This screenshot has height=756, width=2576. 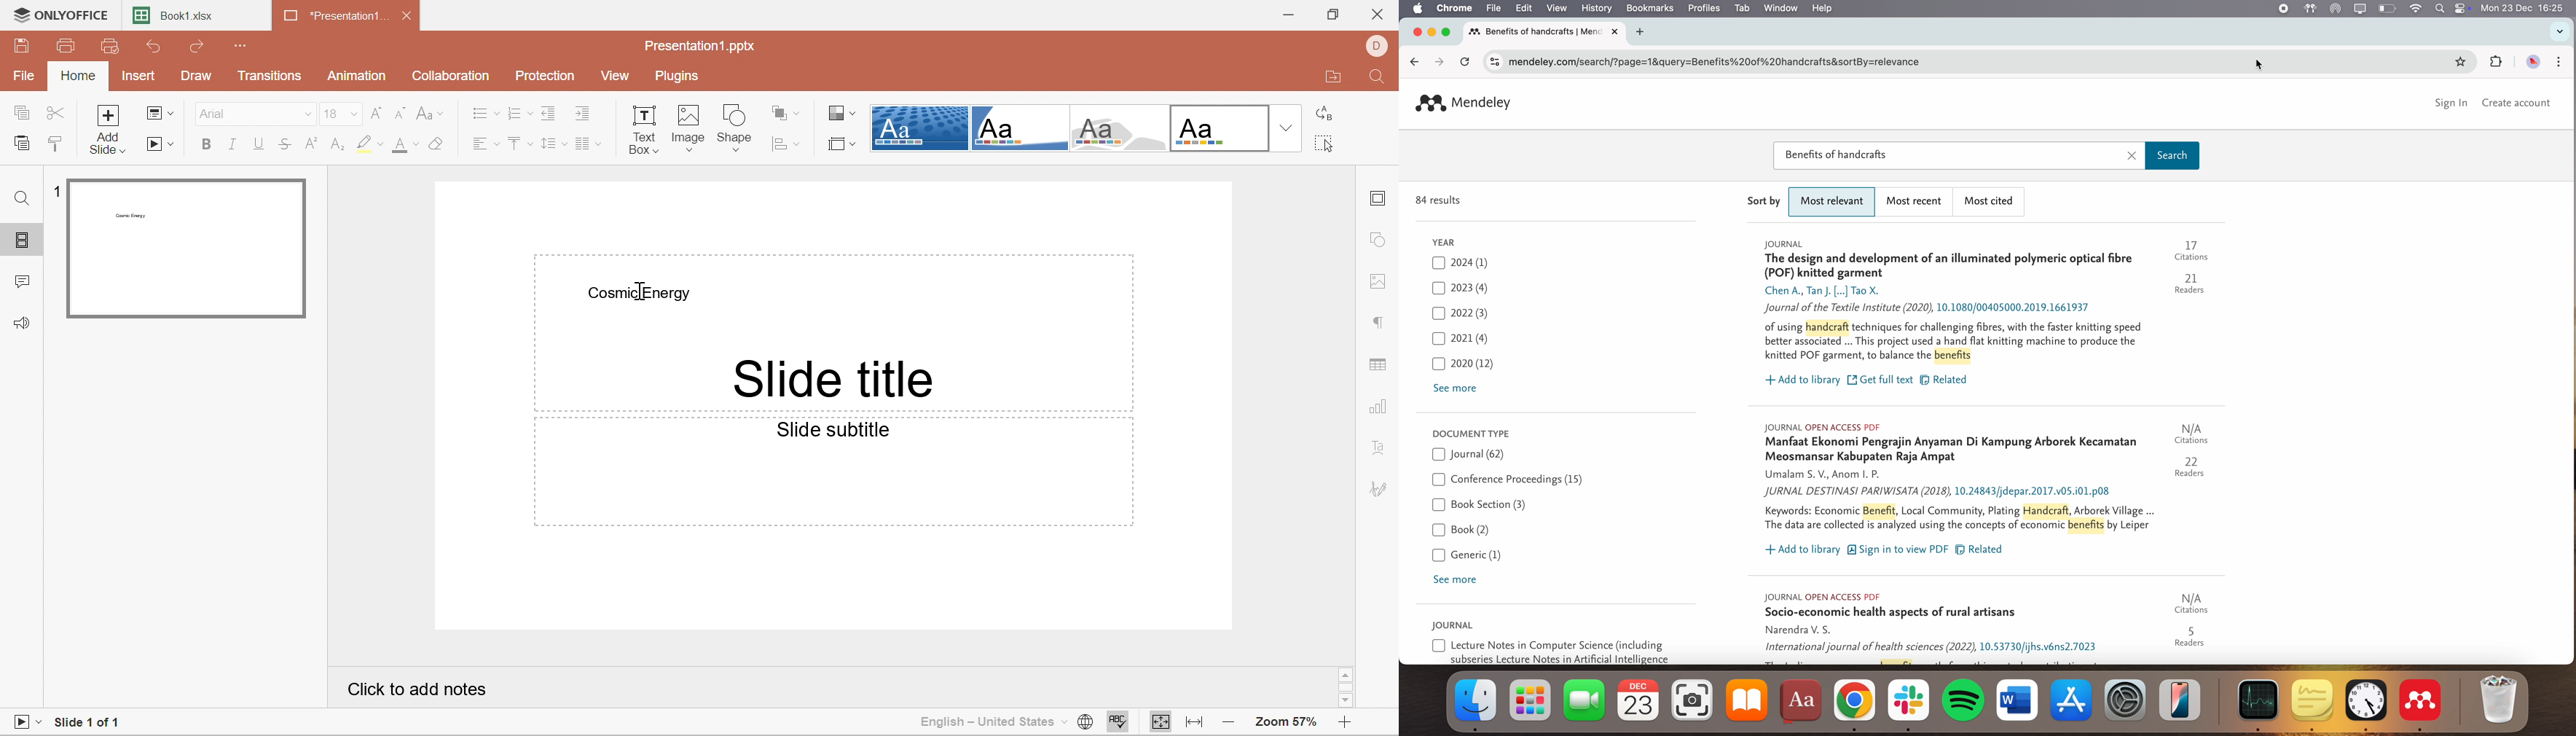 I want to click on Image, so click(x=690, y=129).